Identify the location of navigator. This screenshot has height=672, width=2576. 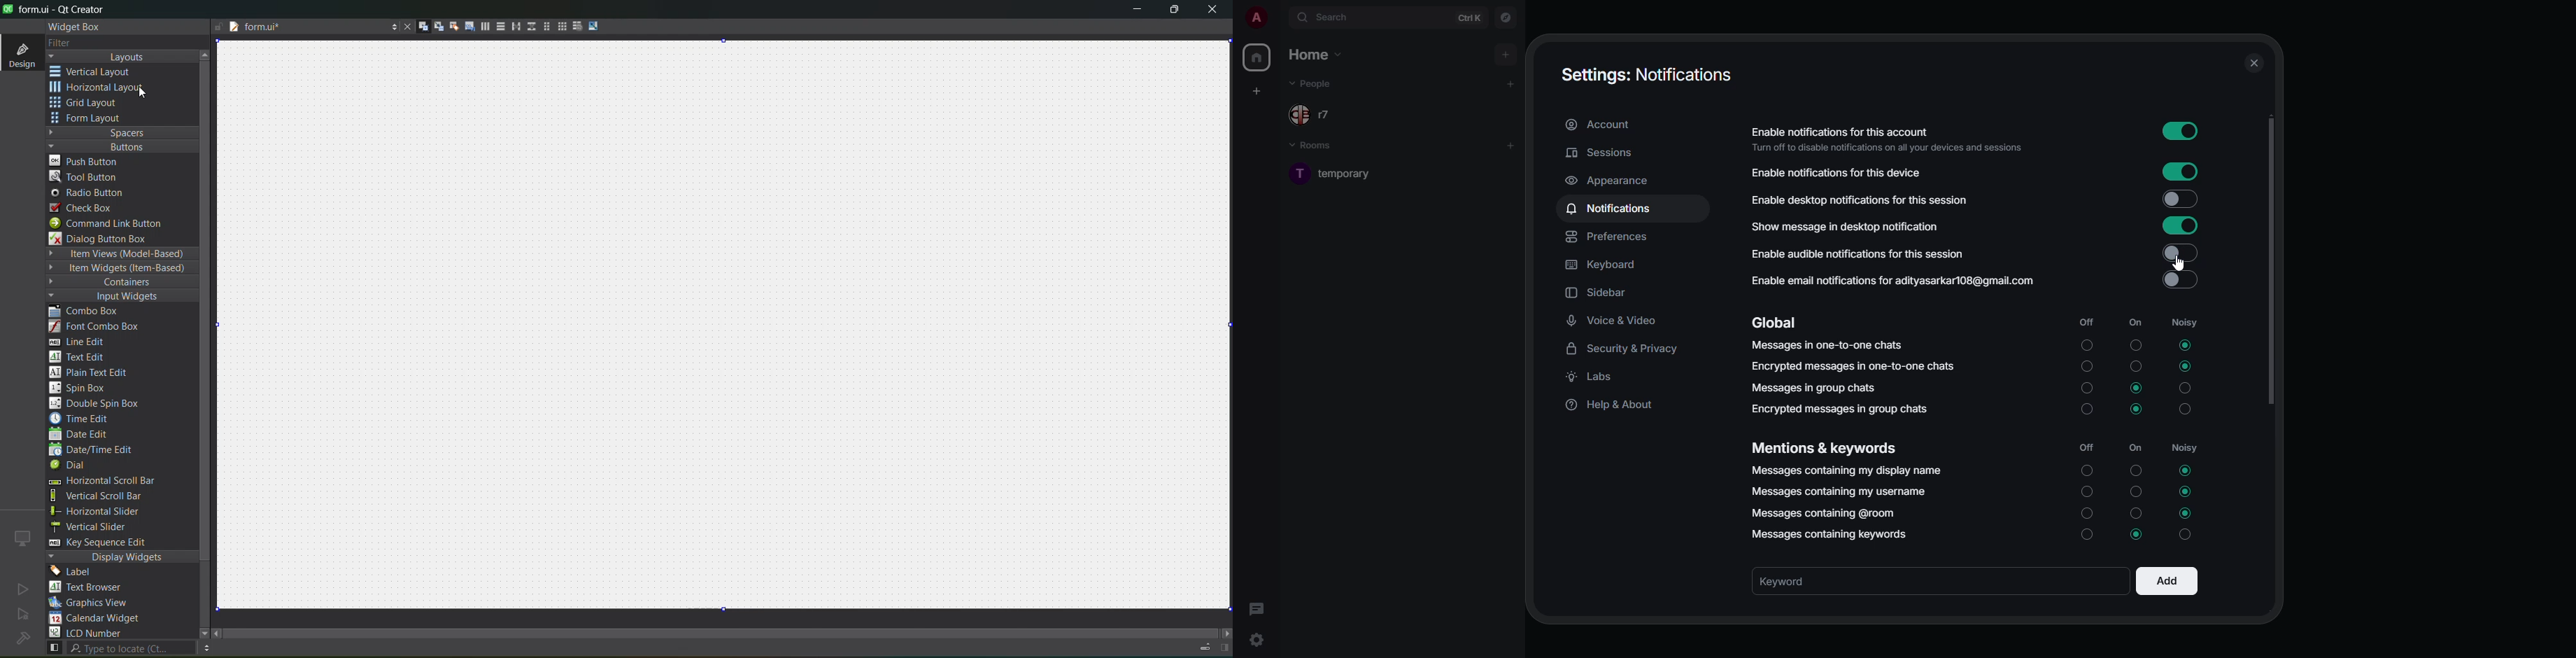
(1506, 19).